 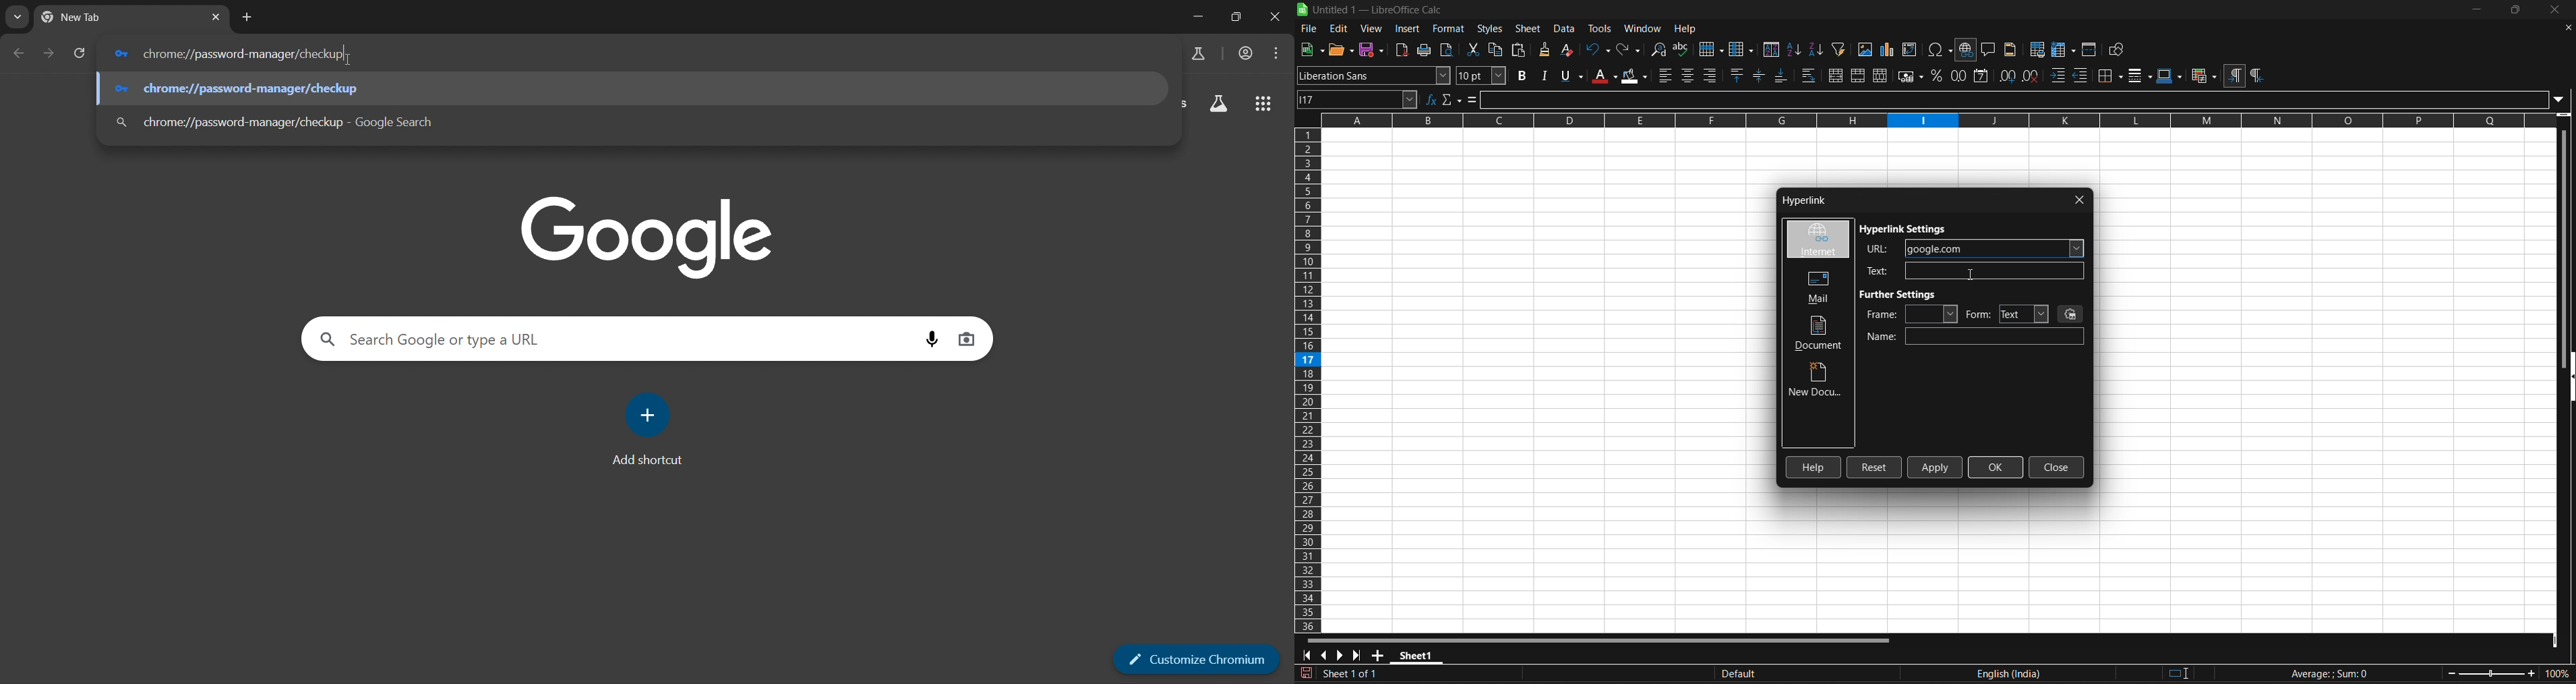 I want to click on align left, so click(x=1667, y=75).